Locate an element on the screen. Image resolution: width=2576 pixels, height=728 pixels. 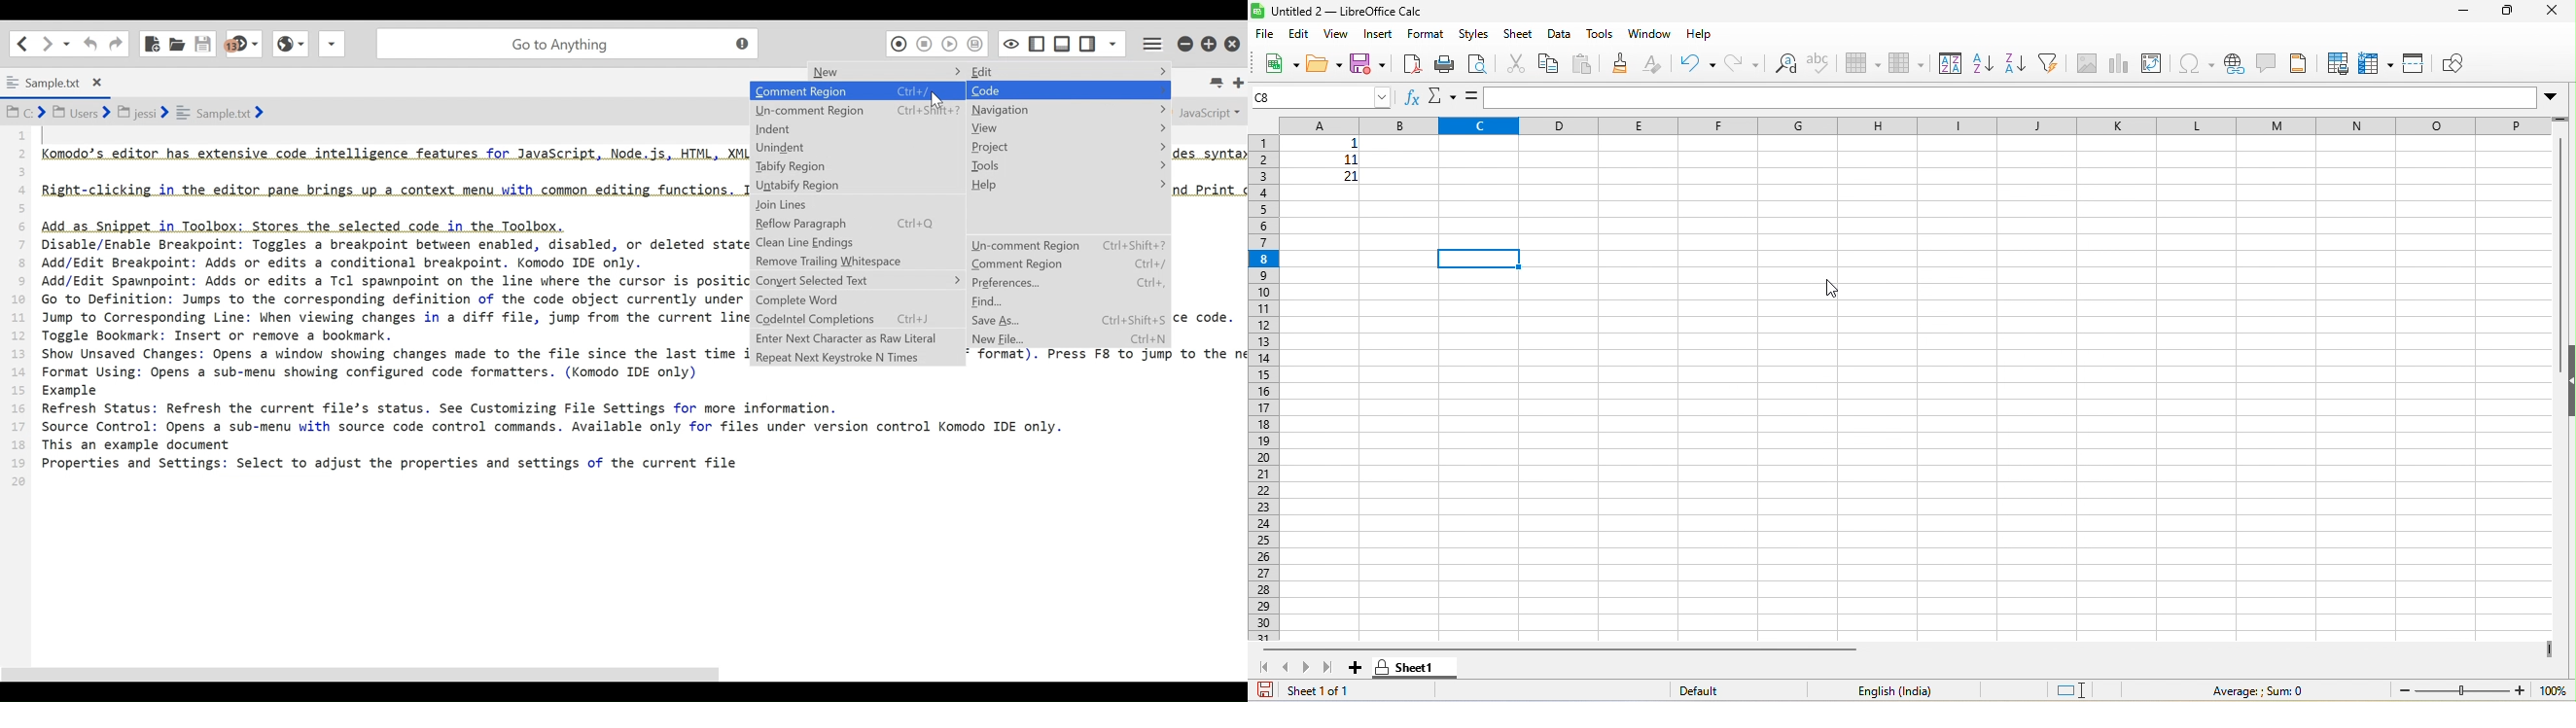
drag to view more rows is located at coordinates (2561, 122).